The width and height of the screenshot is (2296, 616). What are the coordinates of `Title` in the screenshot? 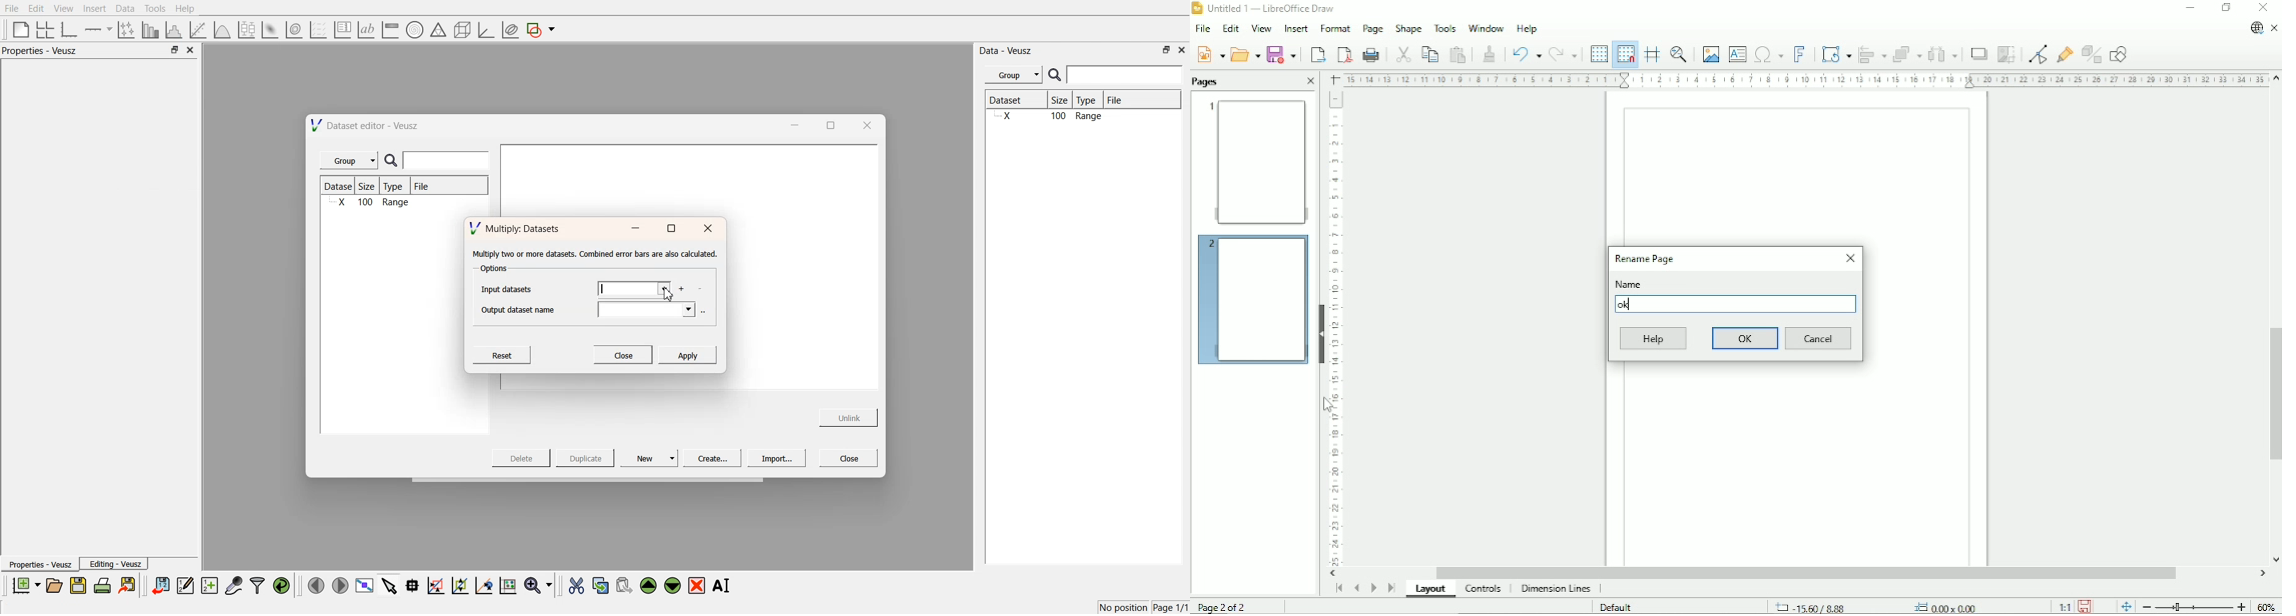 It's located at (1267, 9).